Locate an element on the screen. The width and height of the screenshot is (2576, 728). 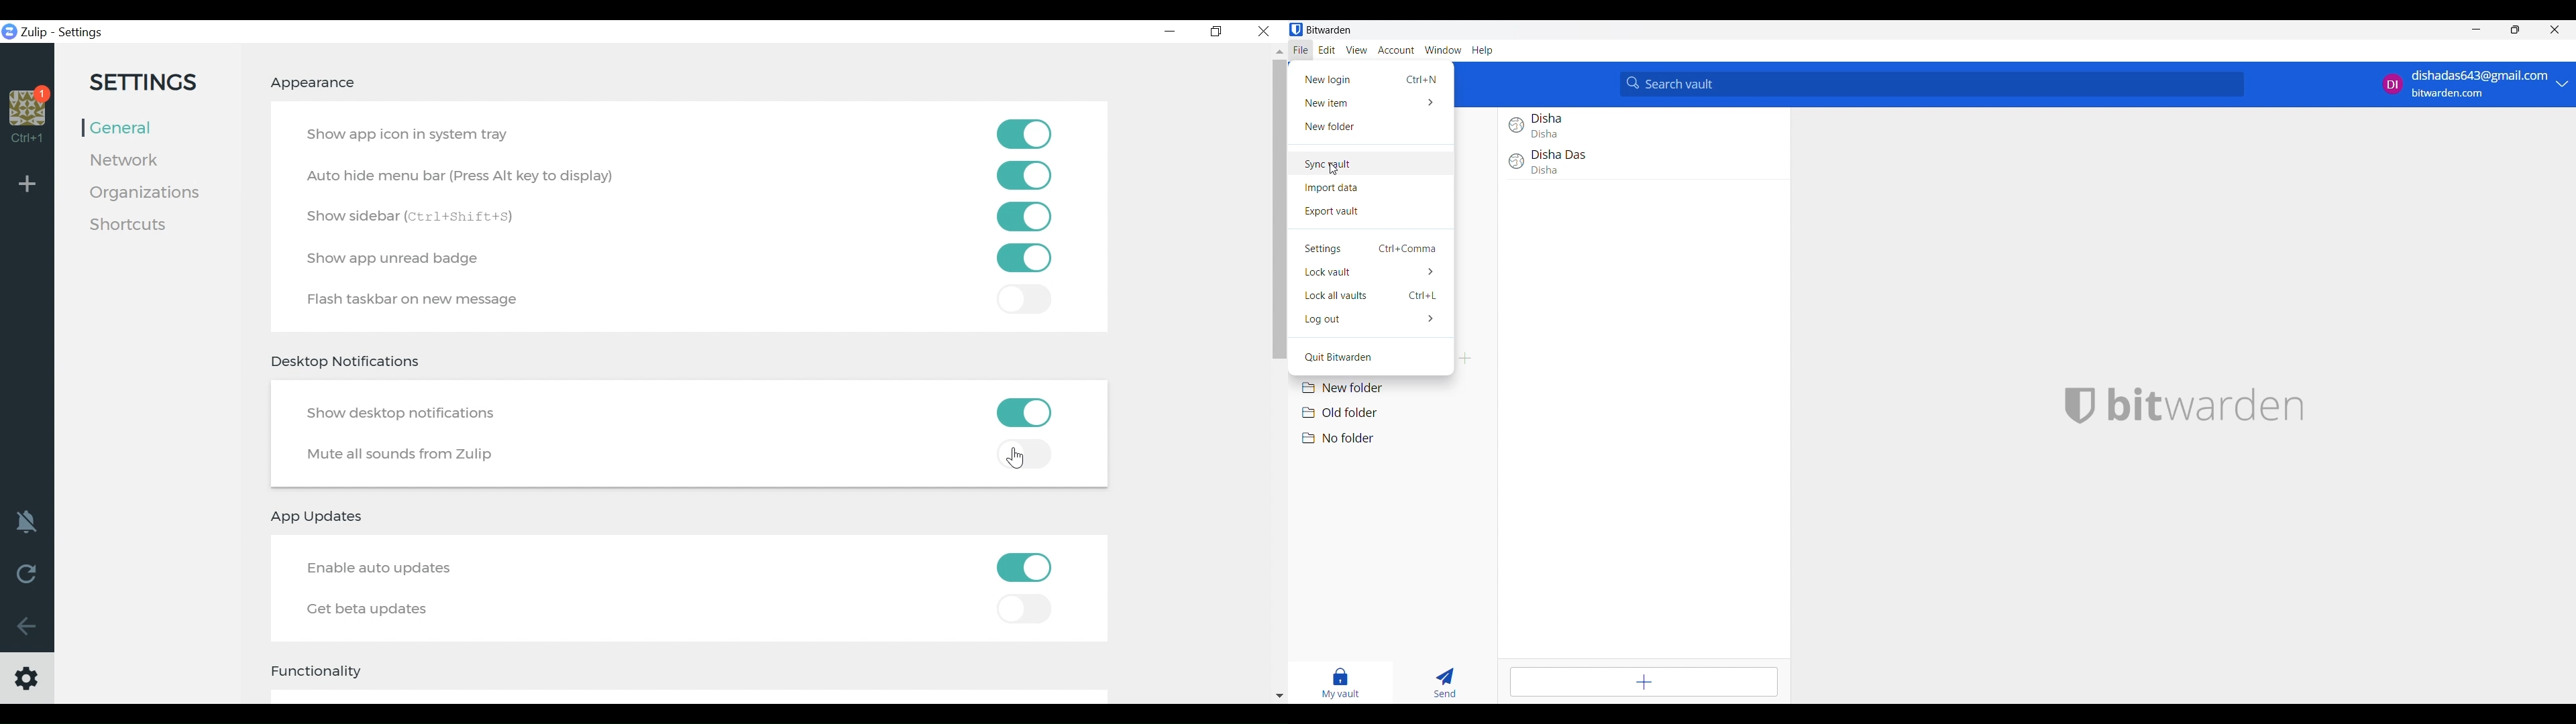
Import data is located at coordinates (1371, 188).